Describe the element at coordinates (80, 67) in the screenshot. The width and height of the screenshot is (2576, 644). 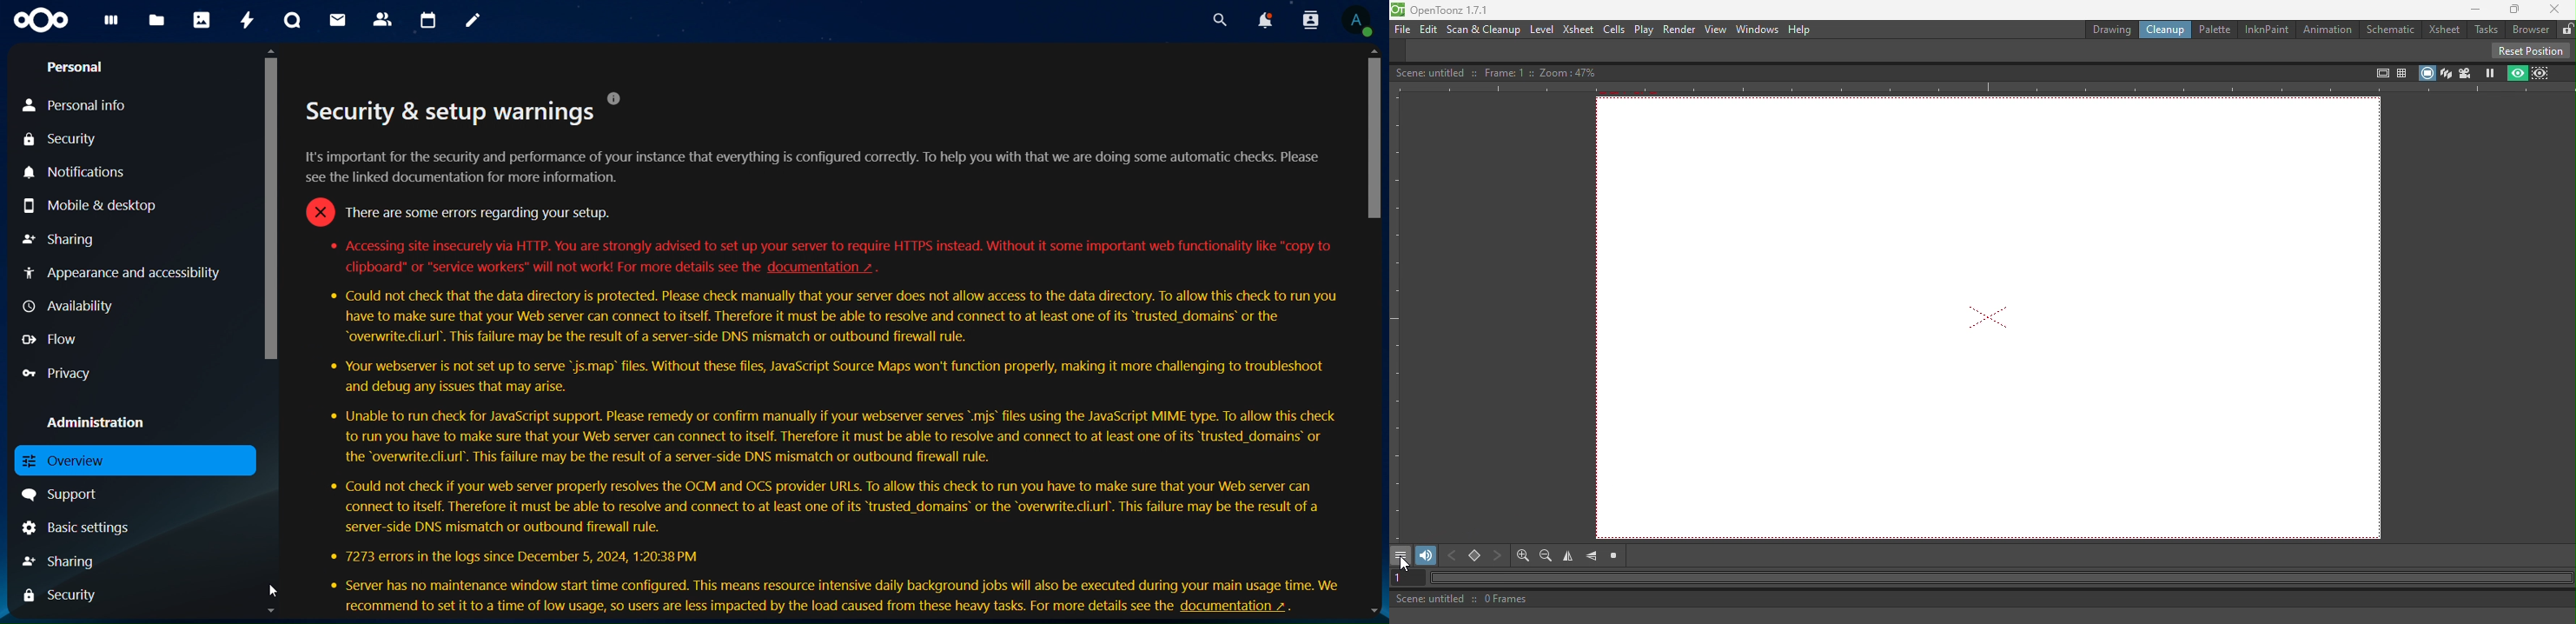
I see `personal` at that location.